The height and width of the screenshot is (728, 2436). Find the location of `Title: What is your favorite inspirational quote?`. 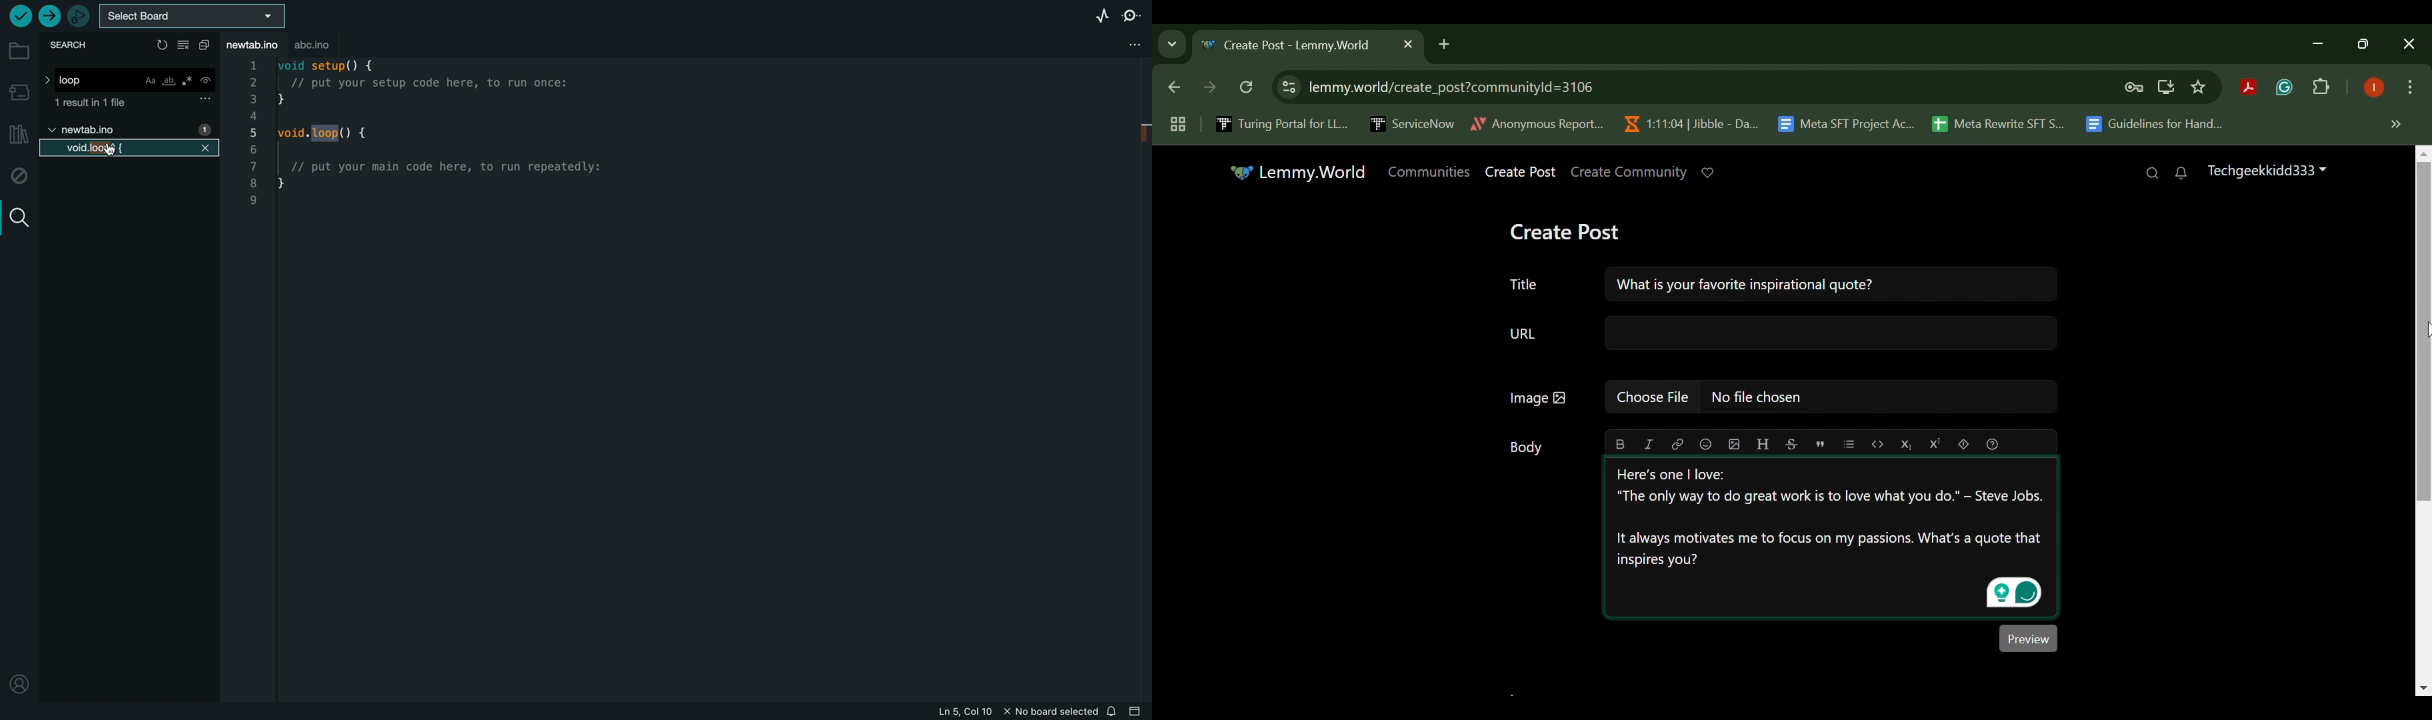

Title: What is your favorite inspirational quote? is located at coordinates (1778, 282).